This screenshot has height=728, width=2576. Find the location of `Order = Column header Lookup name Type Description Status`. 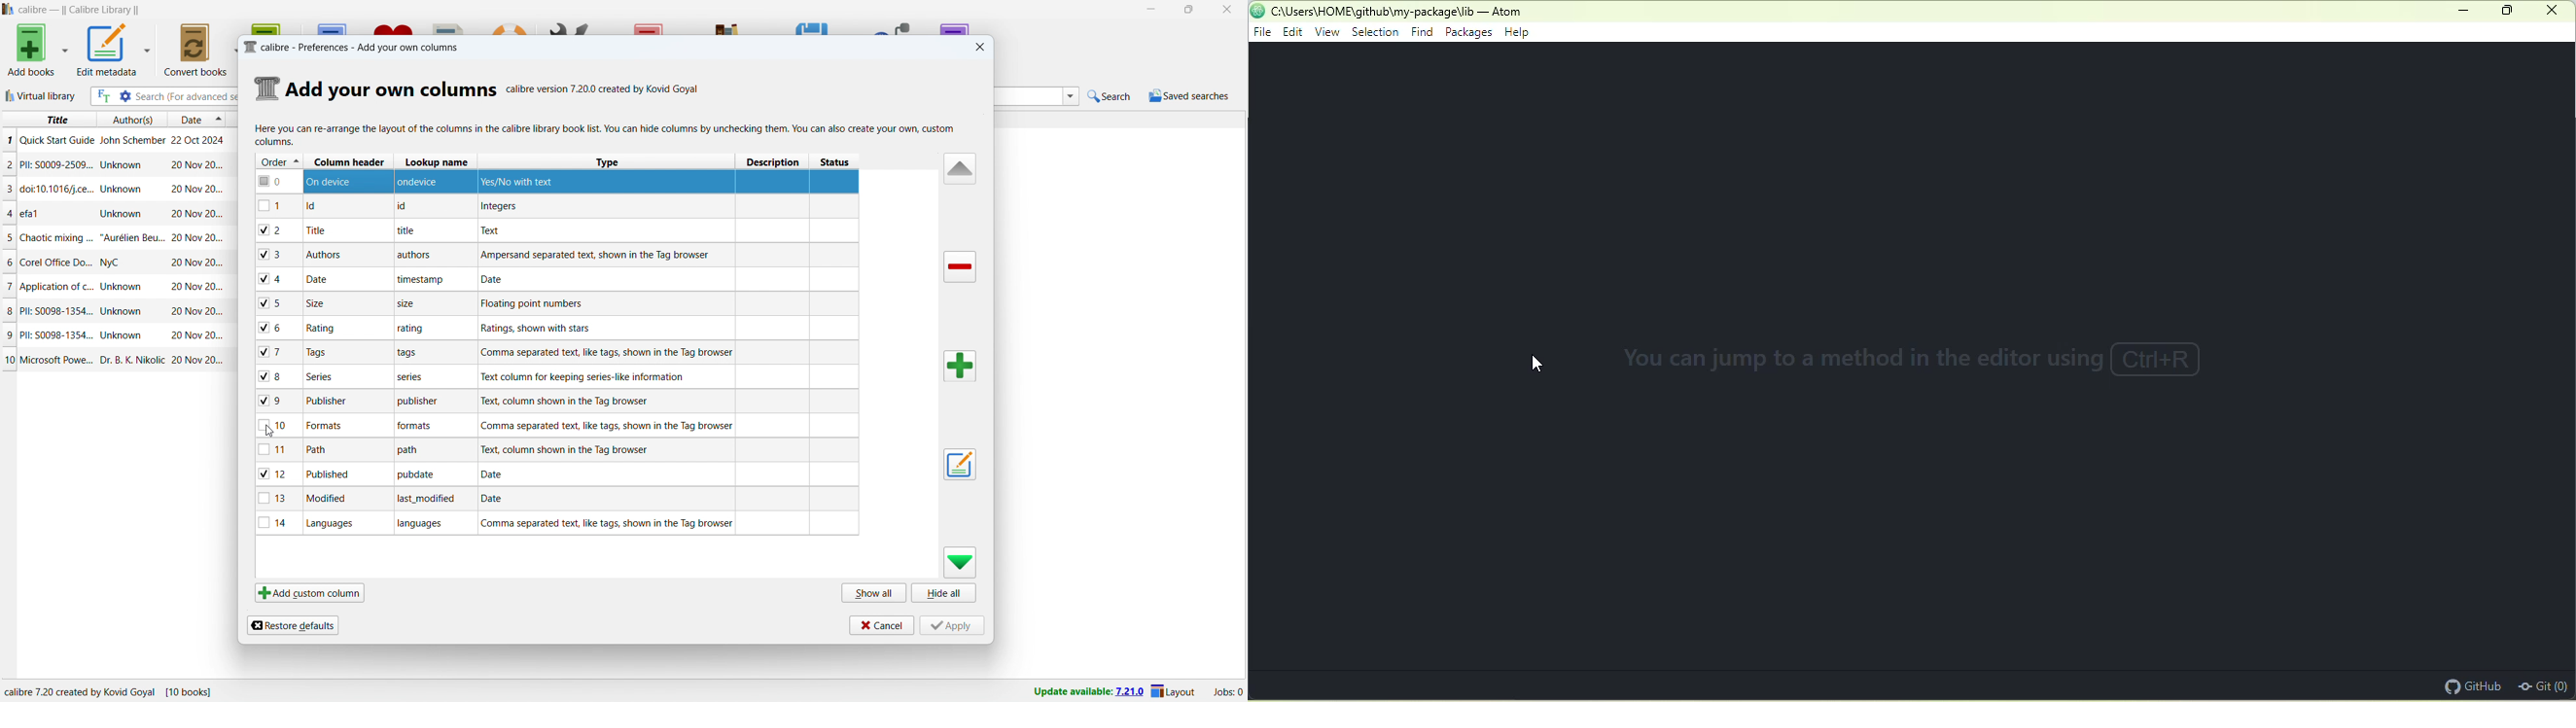

Order = Column header Lookup name Type Description Status is located at coordinates (558, 161).